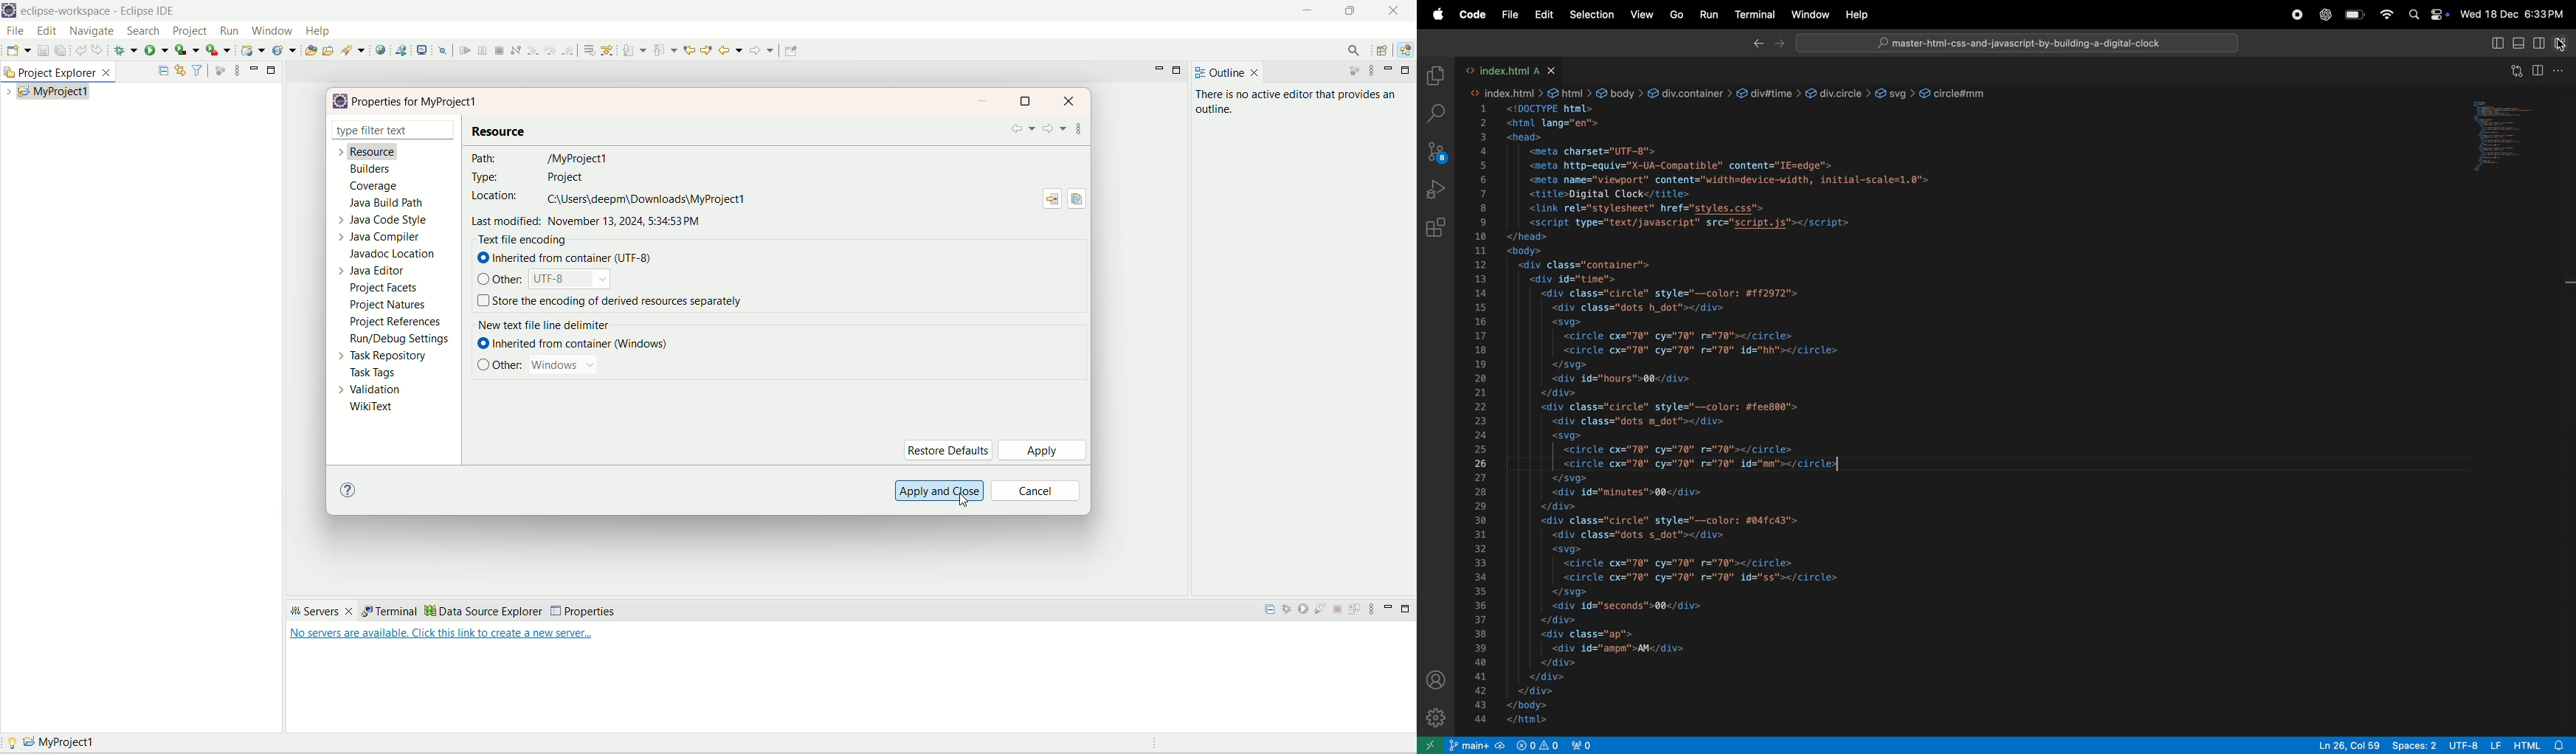 The width and height of the screenshot is (2576, 756). What do you see at coordinates (1752, 15) in the screenshot?
I see `terminal` at bounding box center [1752, 15].